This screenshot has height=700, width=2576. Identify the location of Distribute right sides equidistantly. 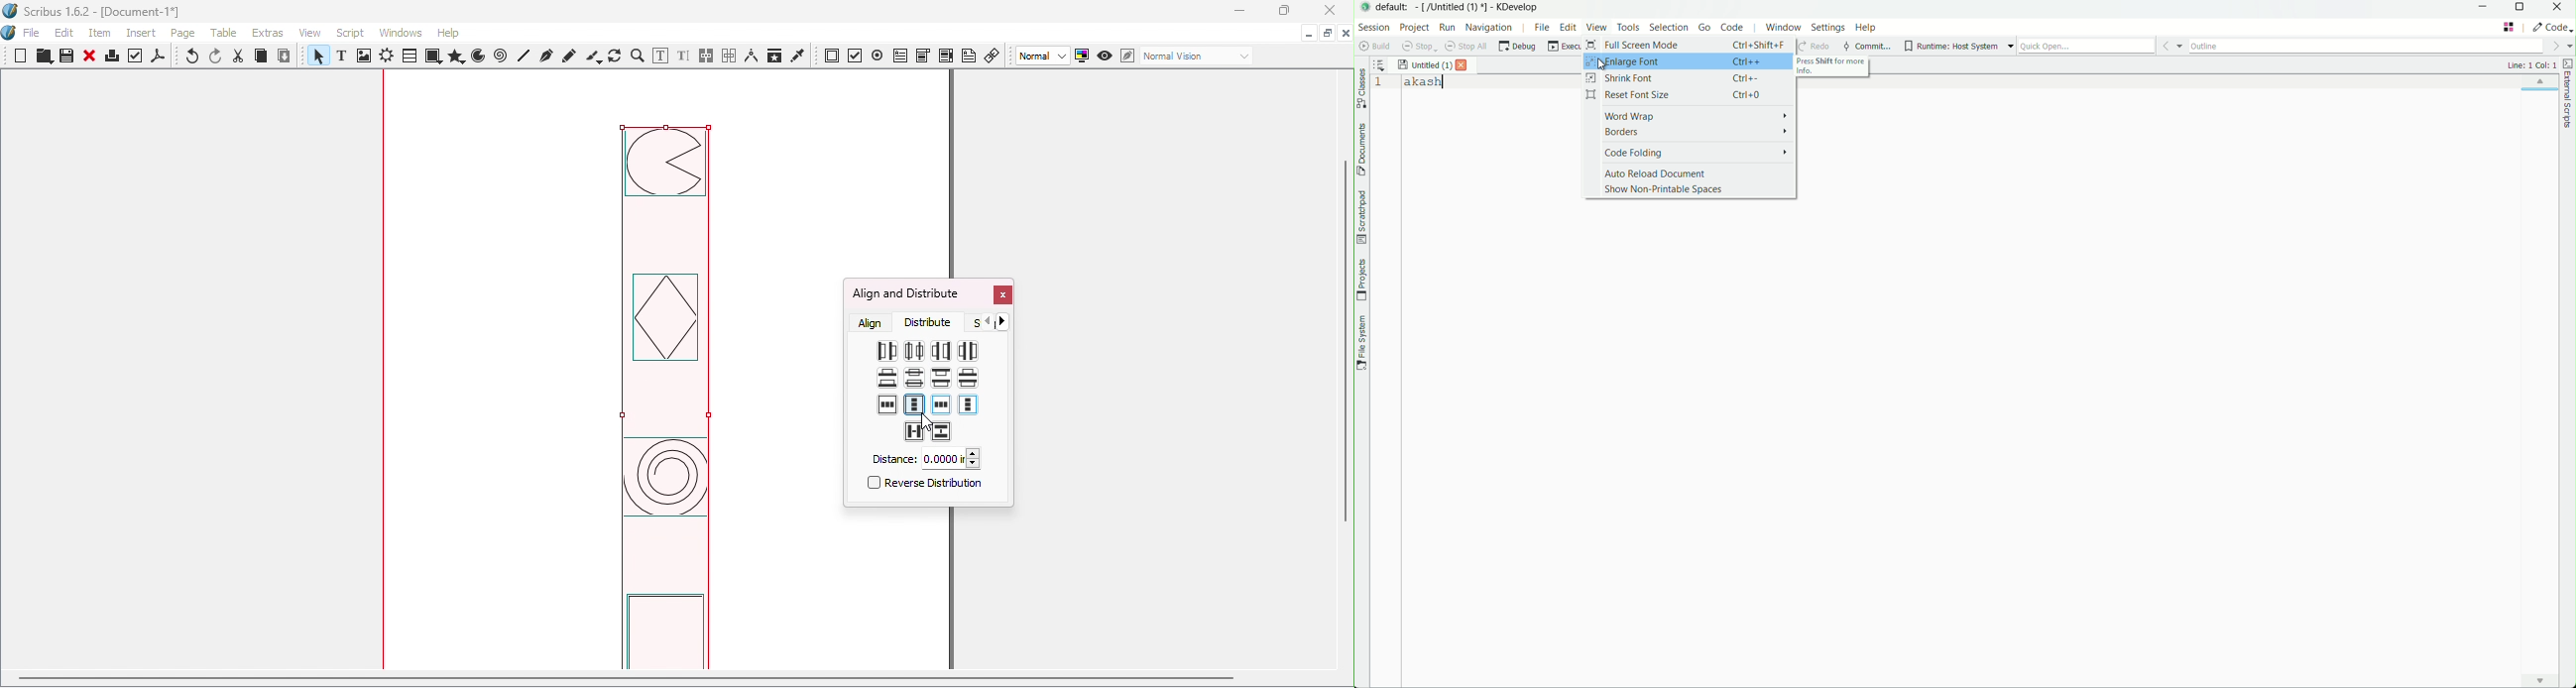
(940, 350).